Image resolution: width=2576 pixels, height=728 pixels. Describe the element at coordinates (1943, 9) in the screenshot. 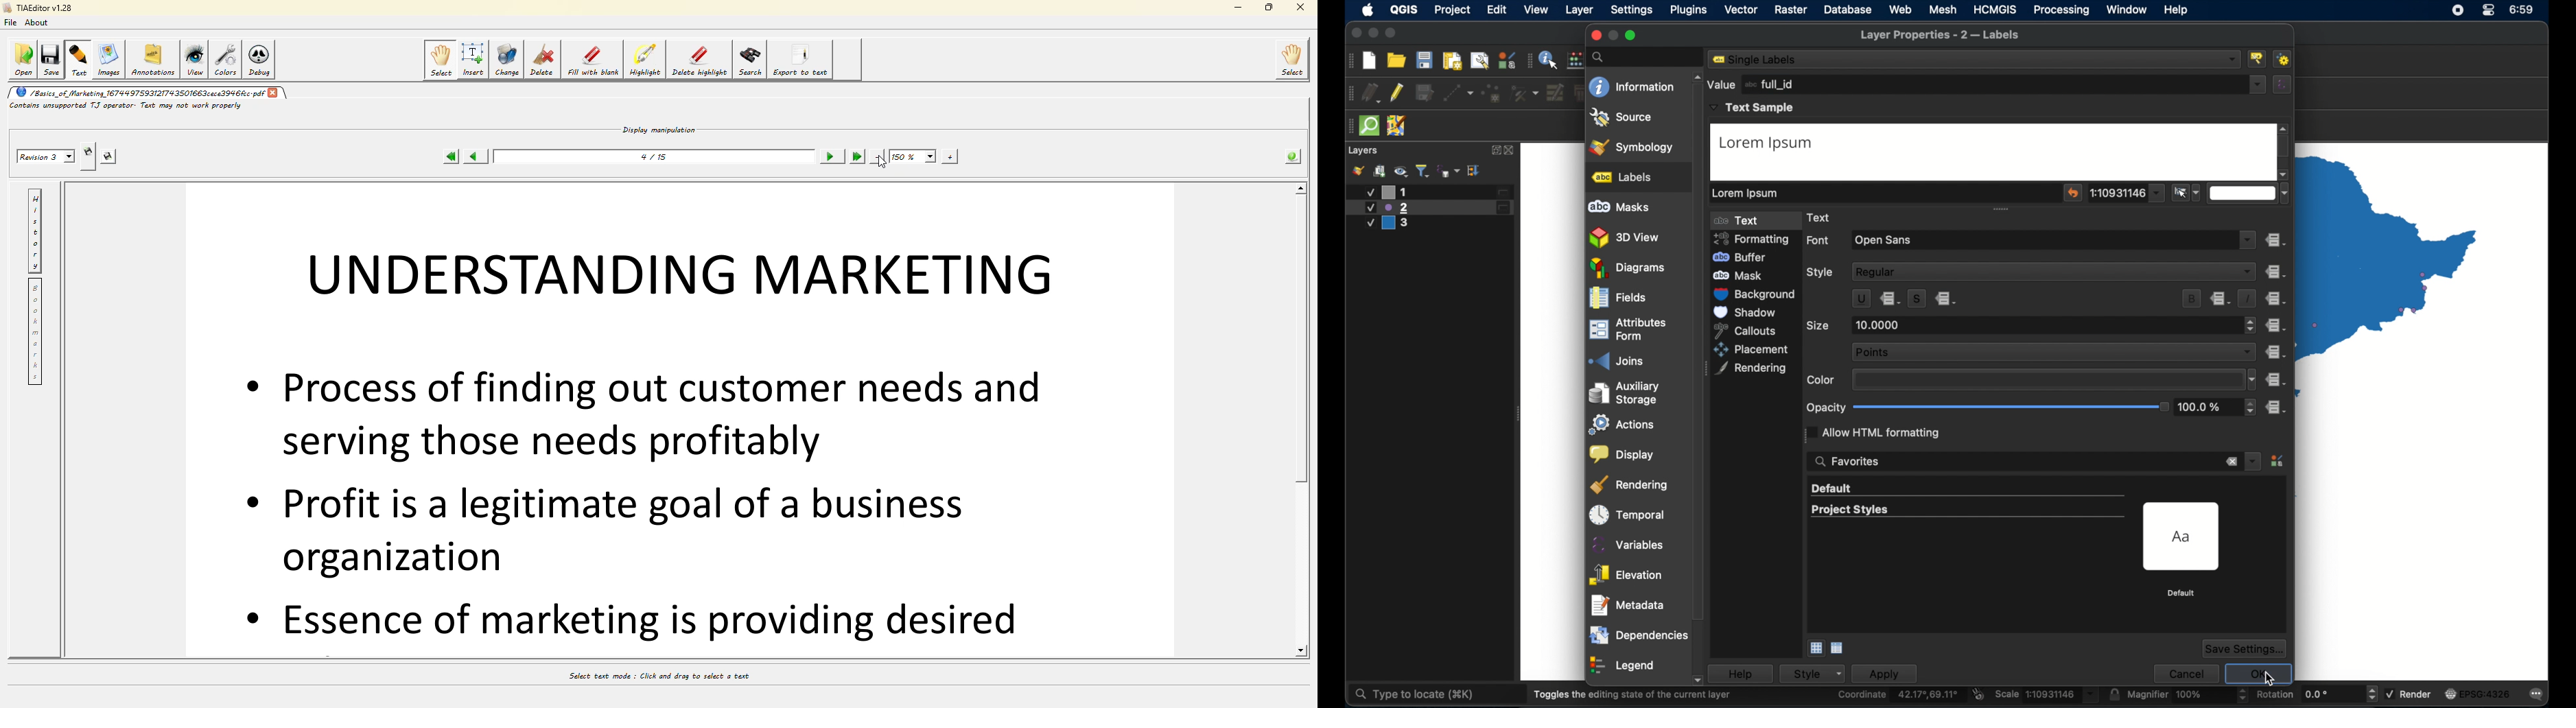

I see `mesh` at that location.